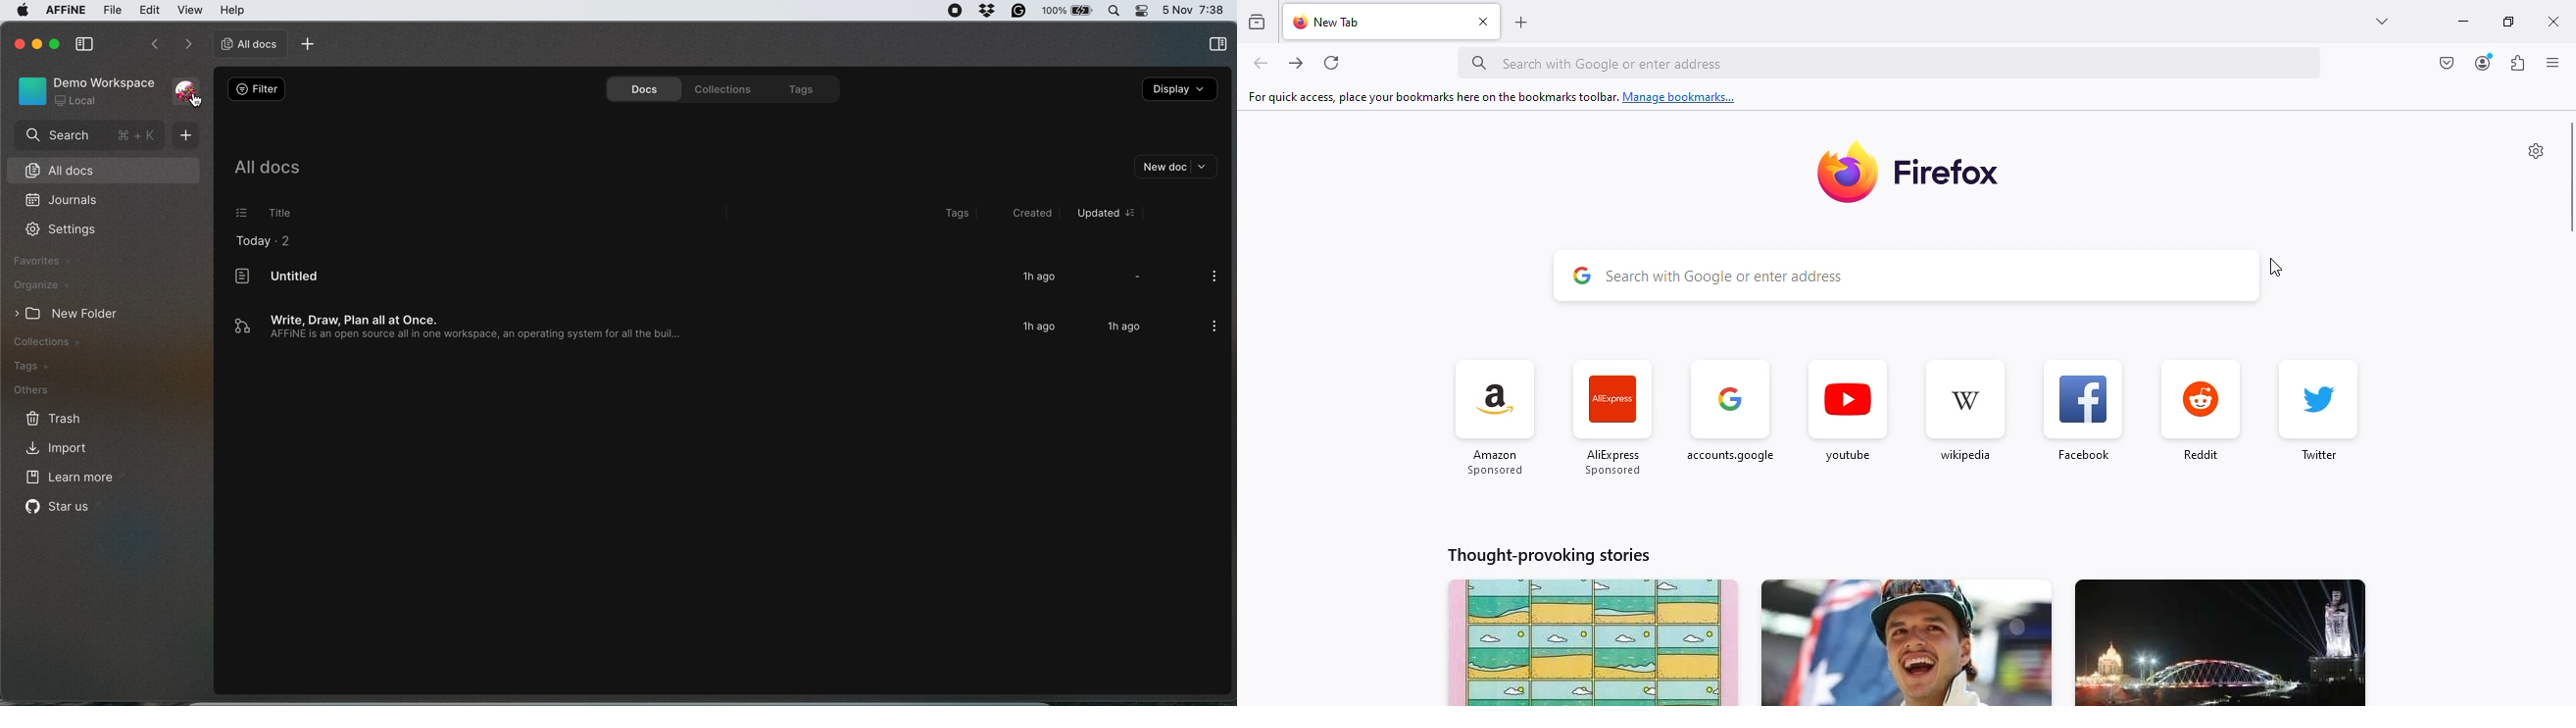 Image resolution: width=2576 pixels, height=728 pixels. Describe the element at coordinates (267, 212) in the screenshot. I see `title` at that location.